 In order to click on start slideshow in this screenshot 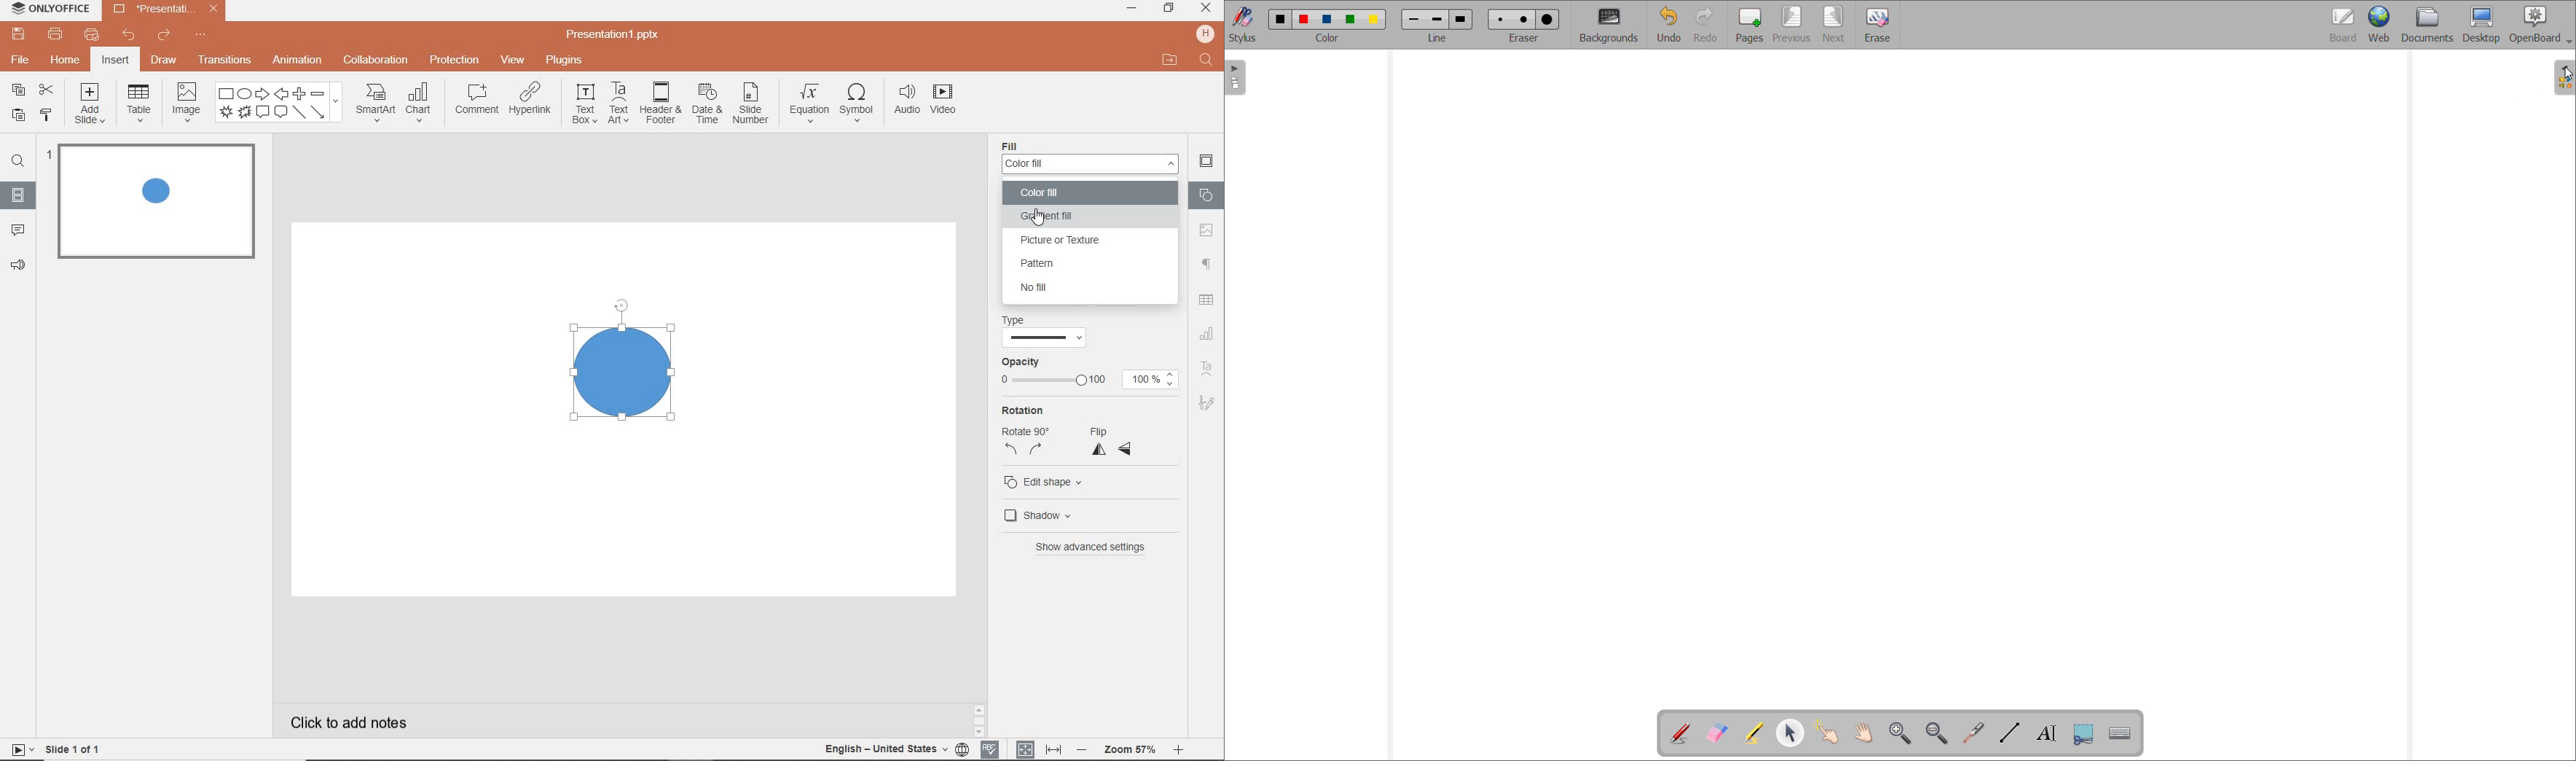, I will do `click(20, 749)`.